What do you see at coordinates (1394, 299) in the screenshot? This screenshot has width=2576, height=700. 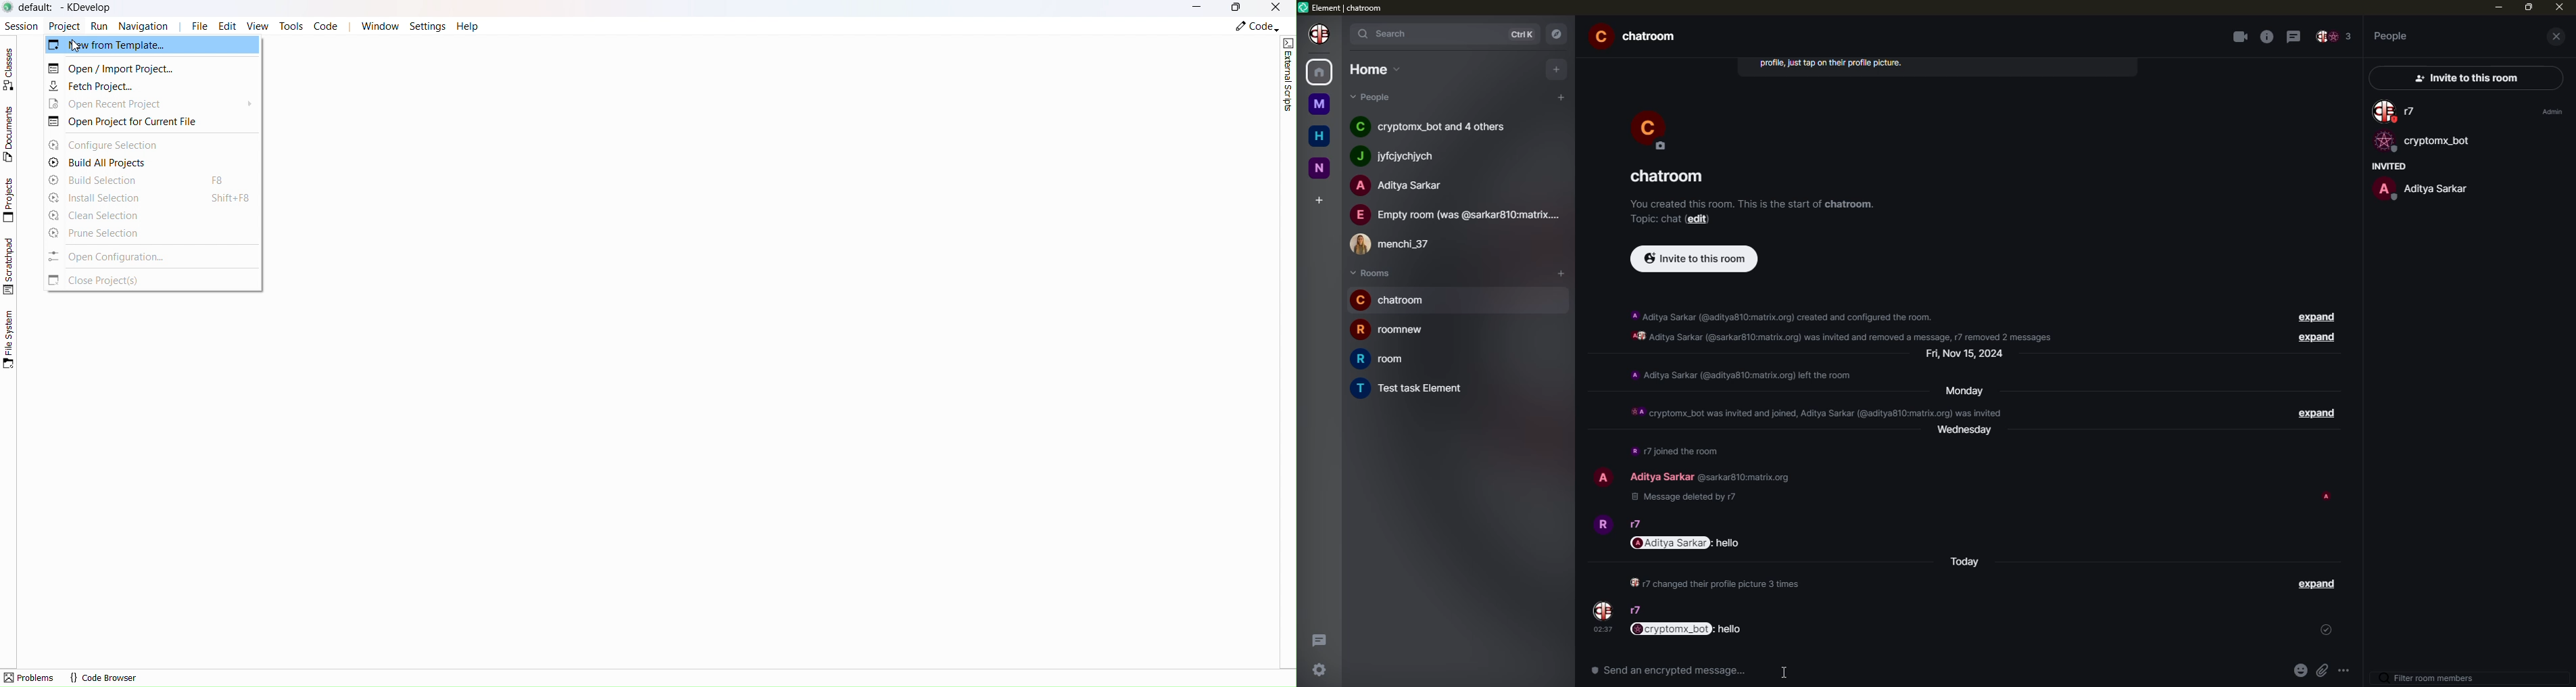 I see `room` at bounding box center [1394, 299].